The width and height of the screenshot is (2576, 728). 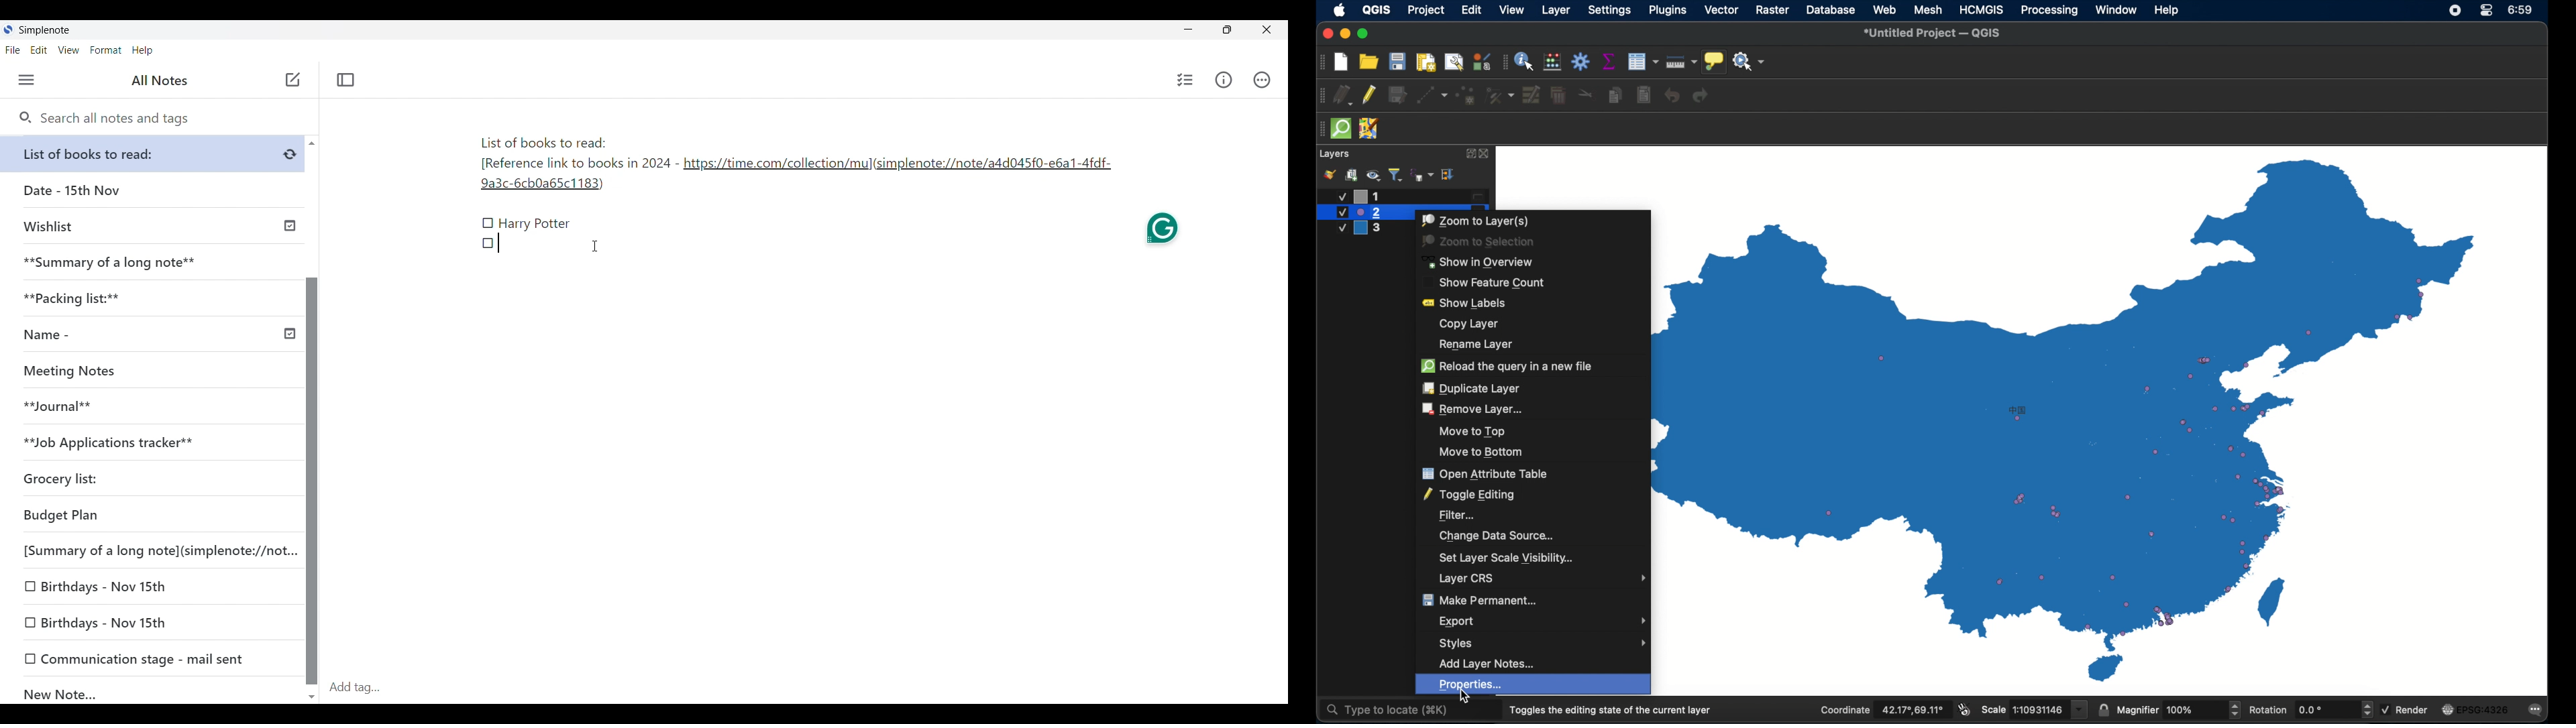 I want to click on Help , so click(x=143, y=51).